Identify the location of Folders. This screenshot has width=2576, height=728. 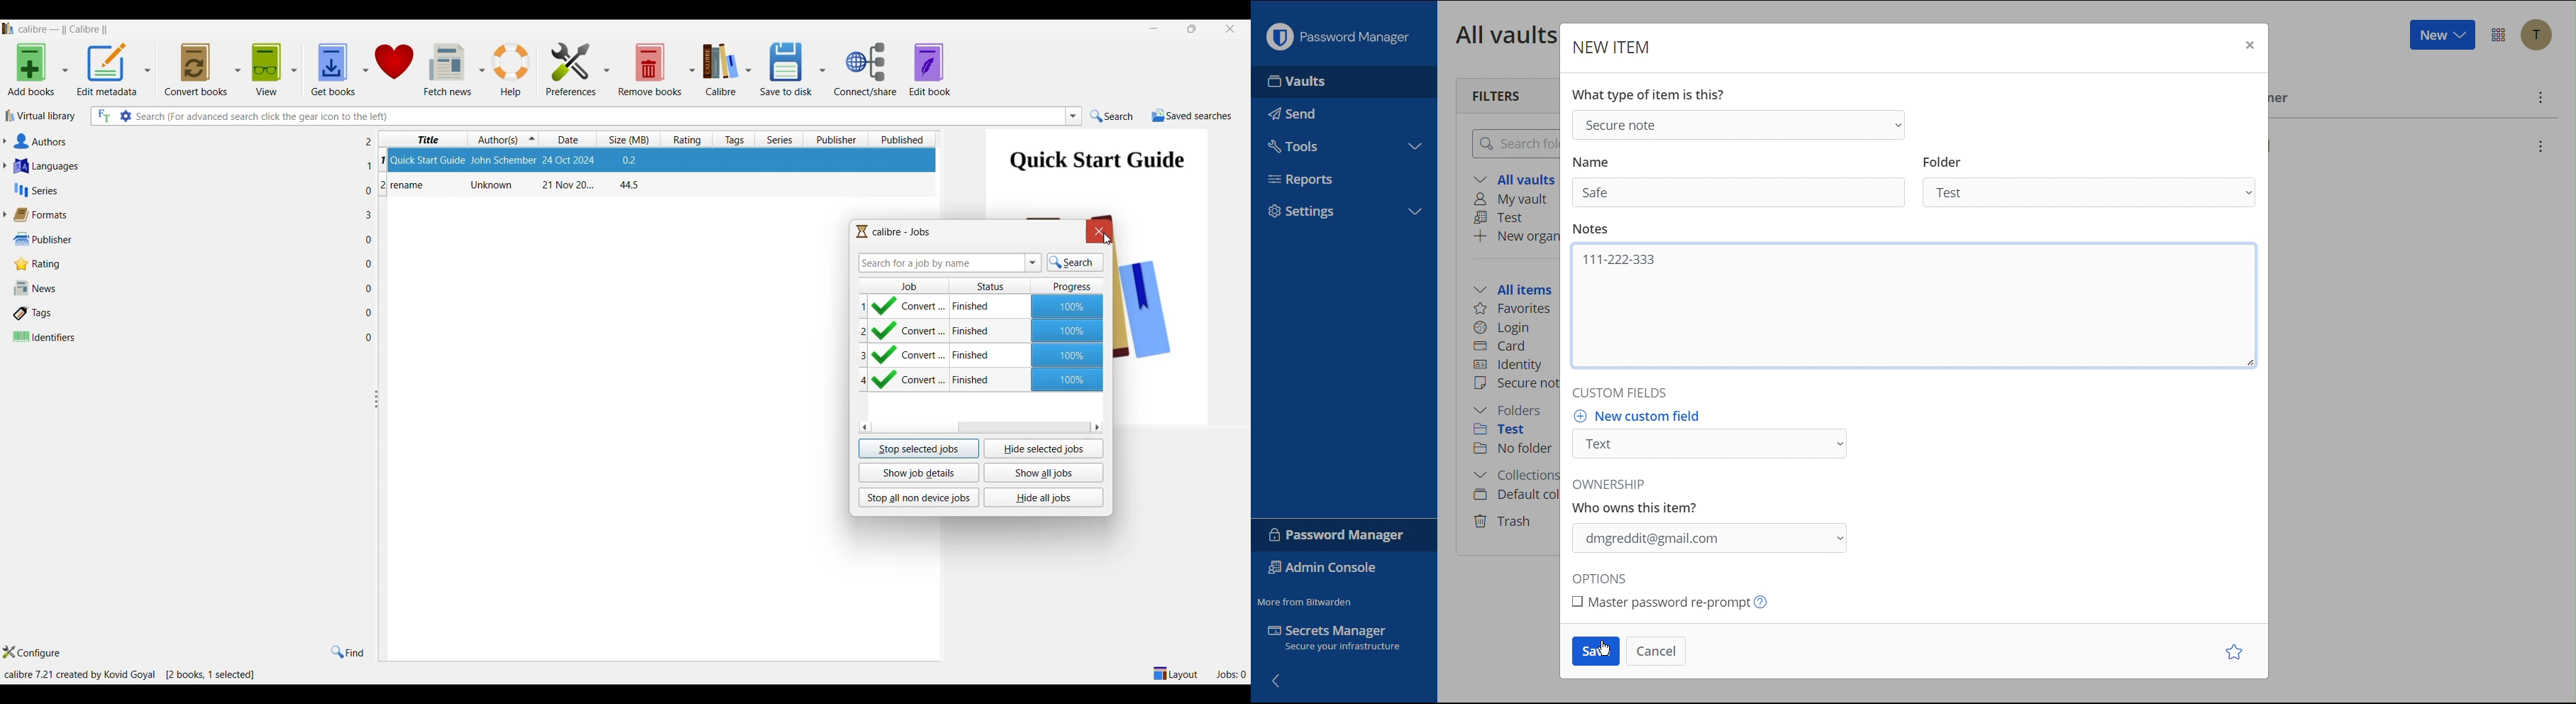
(1511, 410).